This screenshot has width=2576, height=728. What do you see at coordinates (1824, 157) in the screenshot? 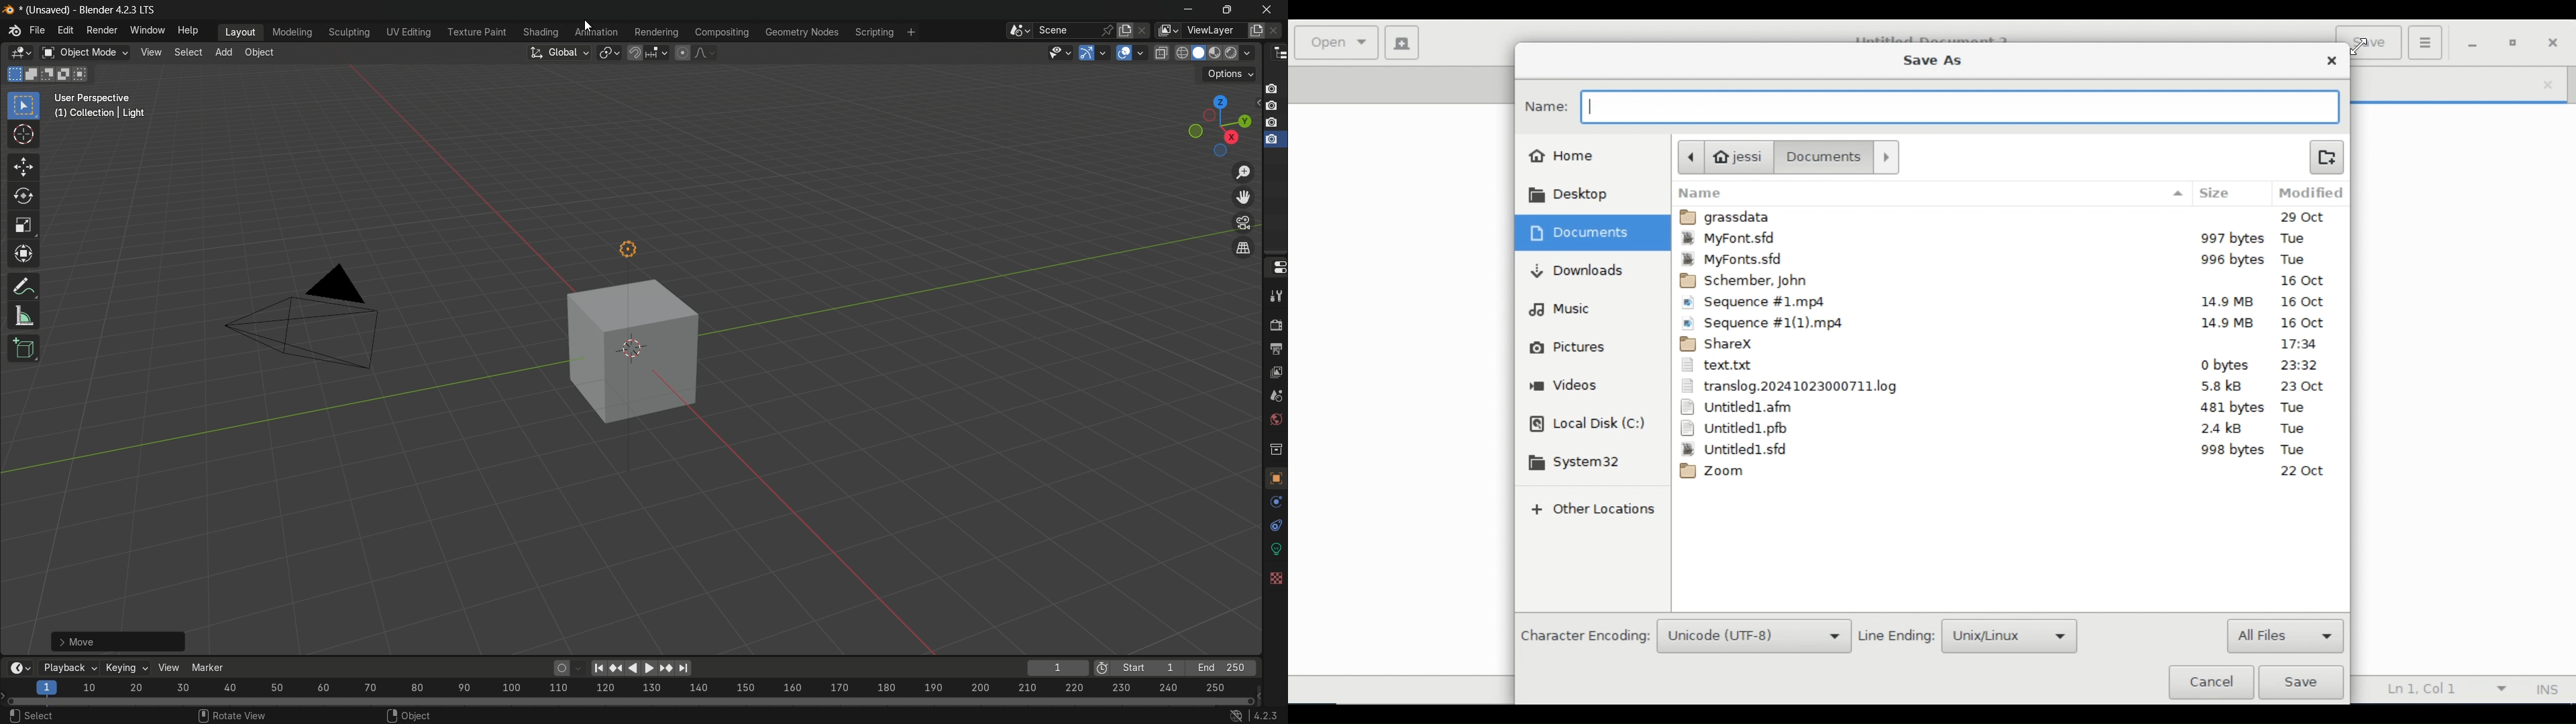
I see `Document` at bounding box center [1824, 157].